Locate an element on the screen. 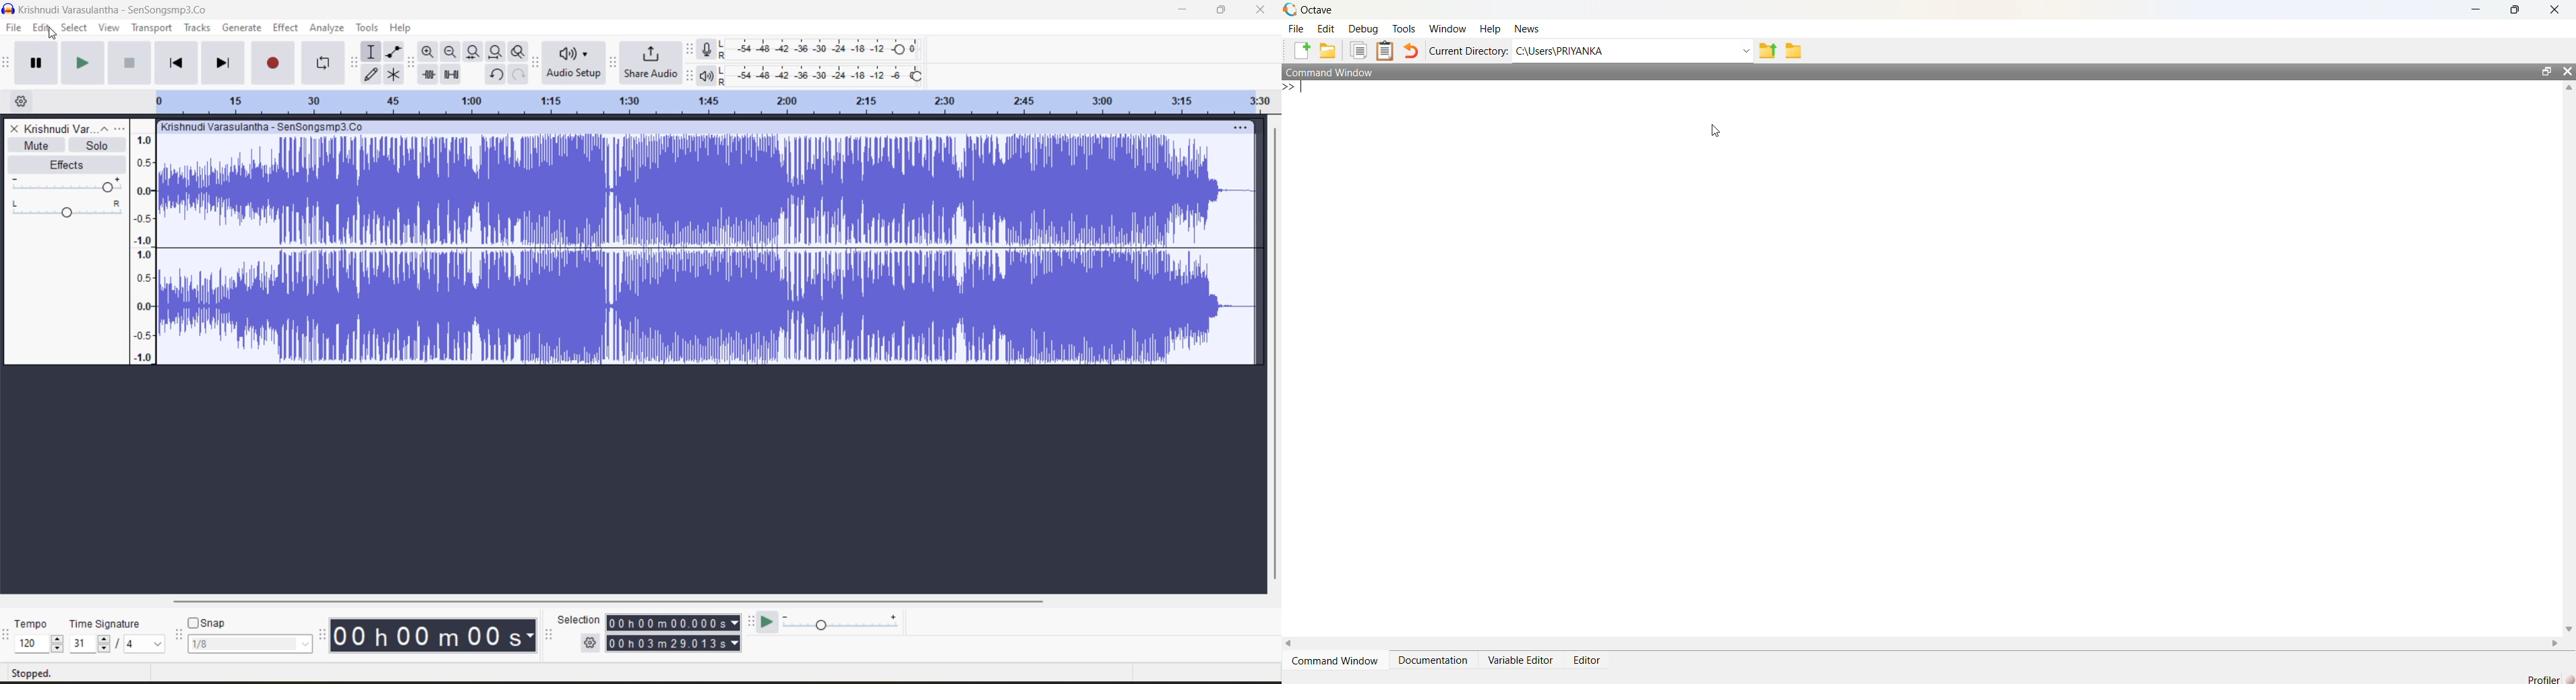 This screenshot has width=2576, height=700. generate is located at coordinates (242, 29).